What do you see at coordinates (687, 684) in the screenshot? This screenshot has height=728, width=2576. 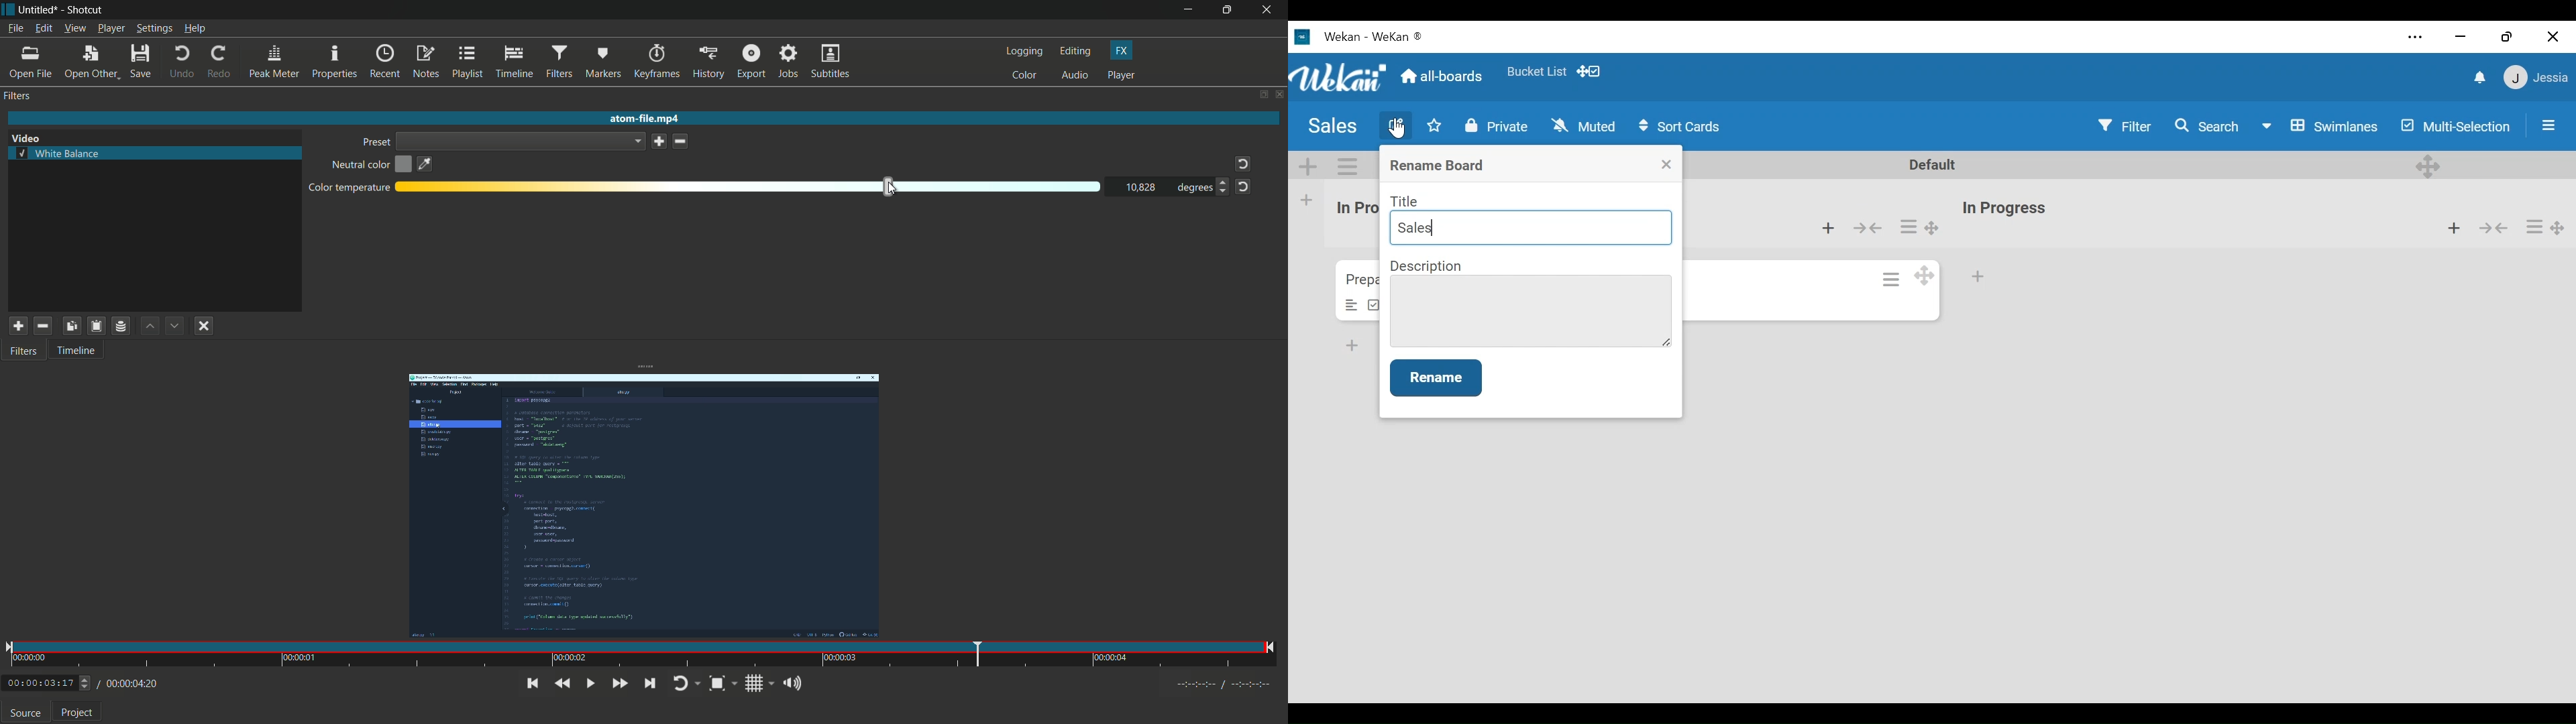 I see `toggle player looping` at bounding box center [687, 684].